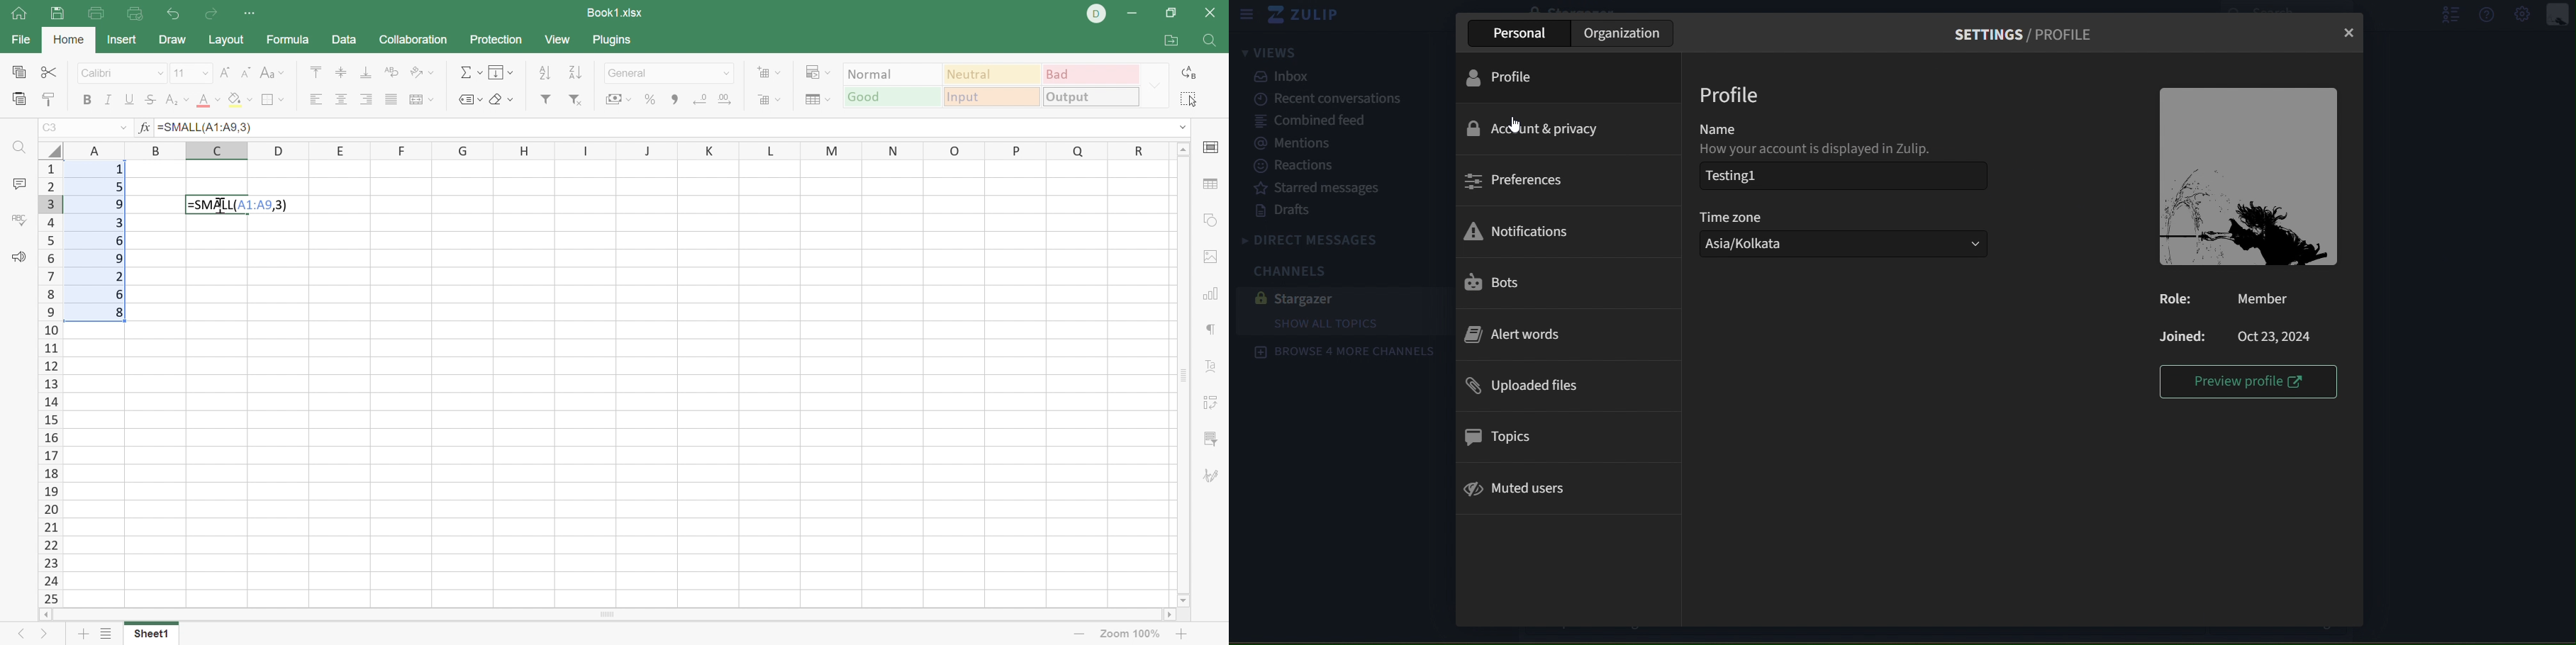  I want to click on Wrap text, so click(390, 73).